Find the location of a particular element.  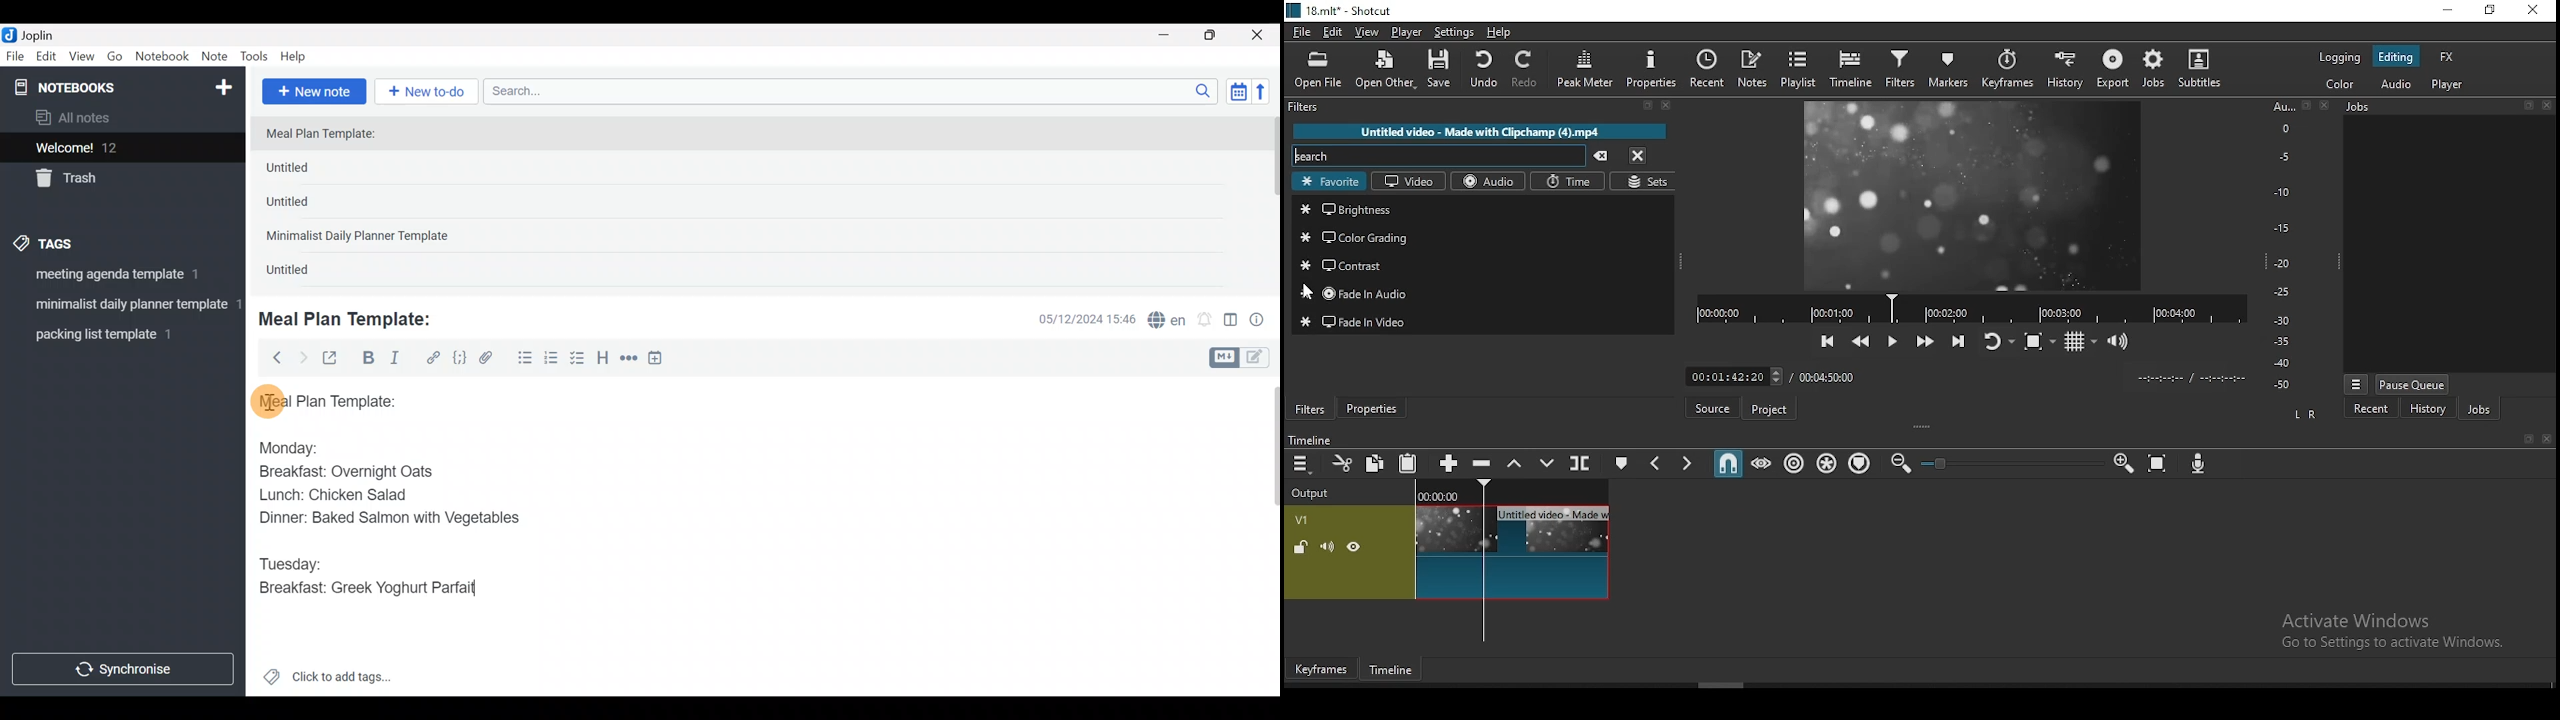

Heading is located at coordinates (603, 360).